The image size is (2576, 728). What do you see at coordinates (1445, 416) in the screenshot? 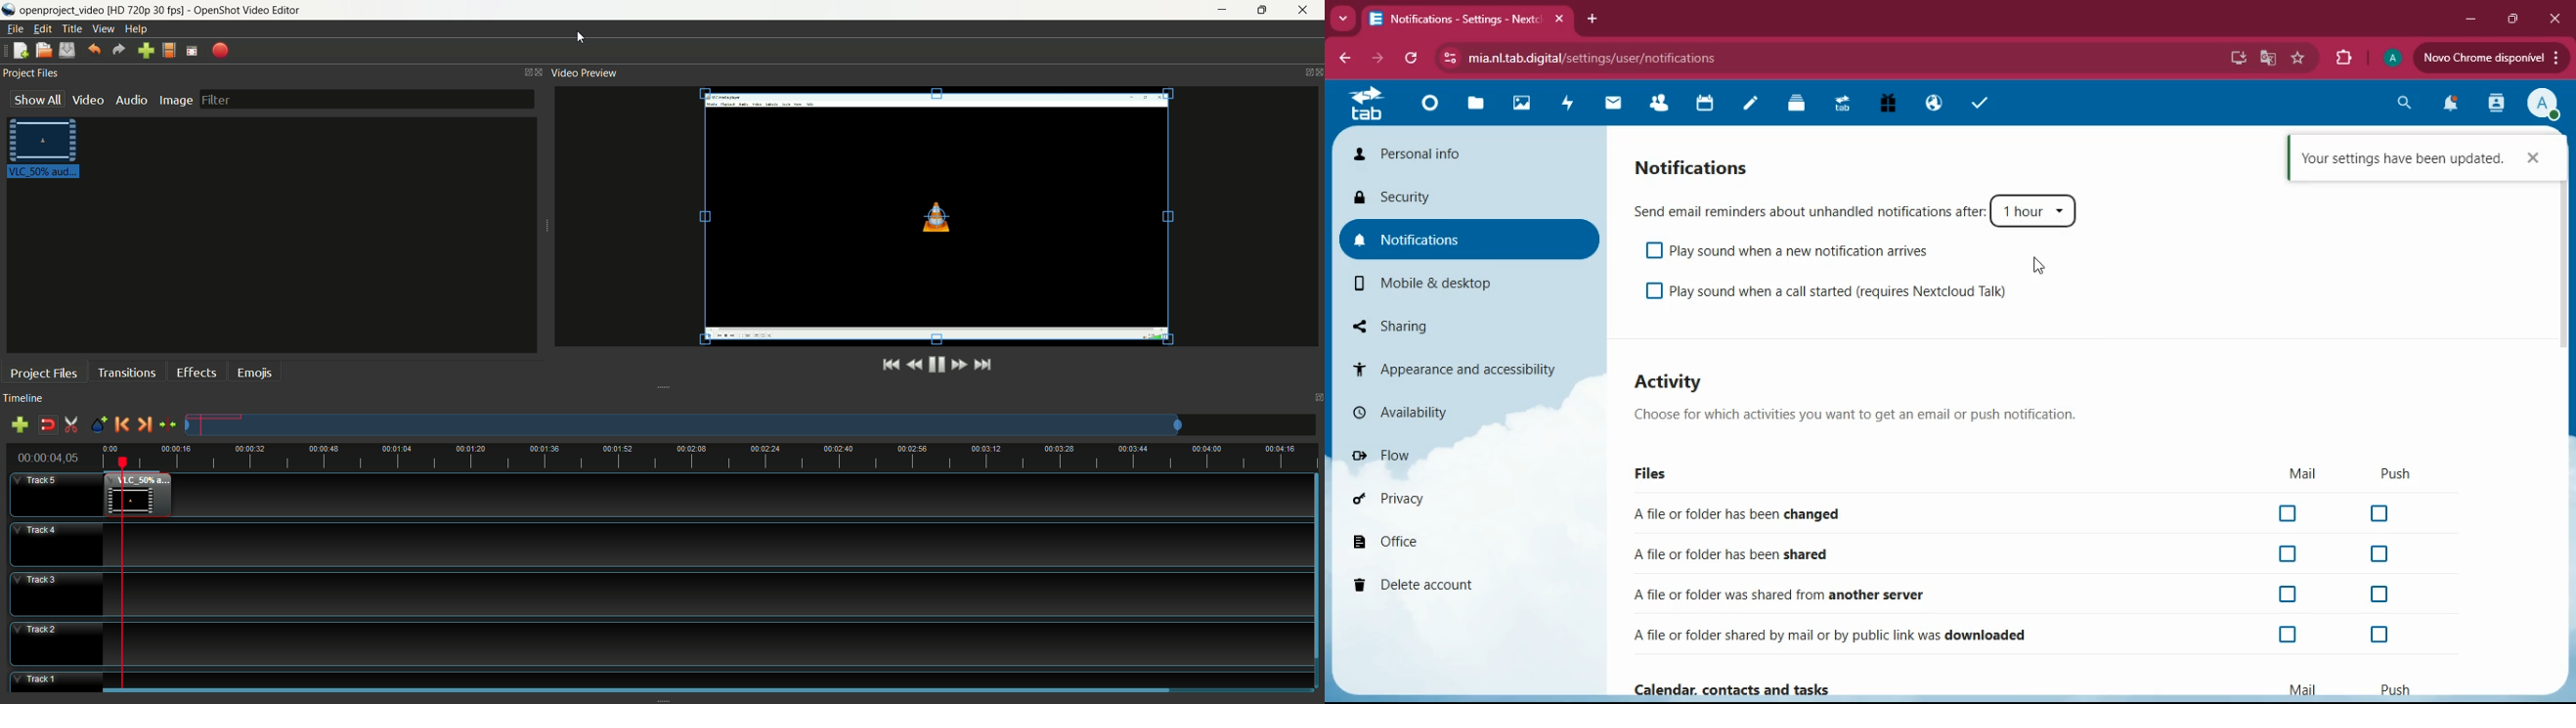
I see `availability` at bounding box center [1445, 416].